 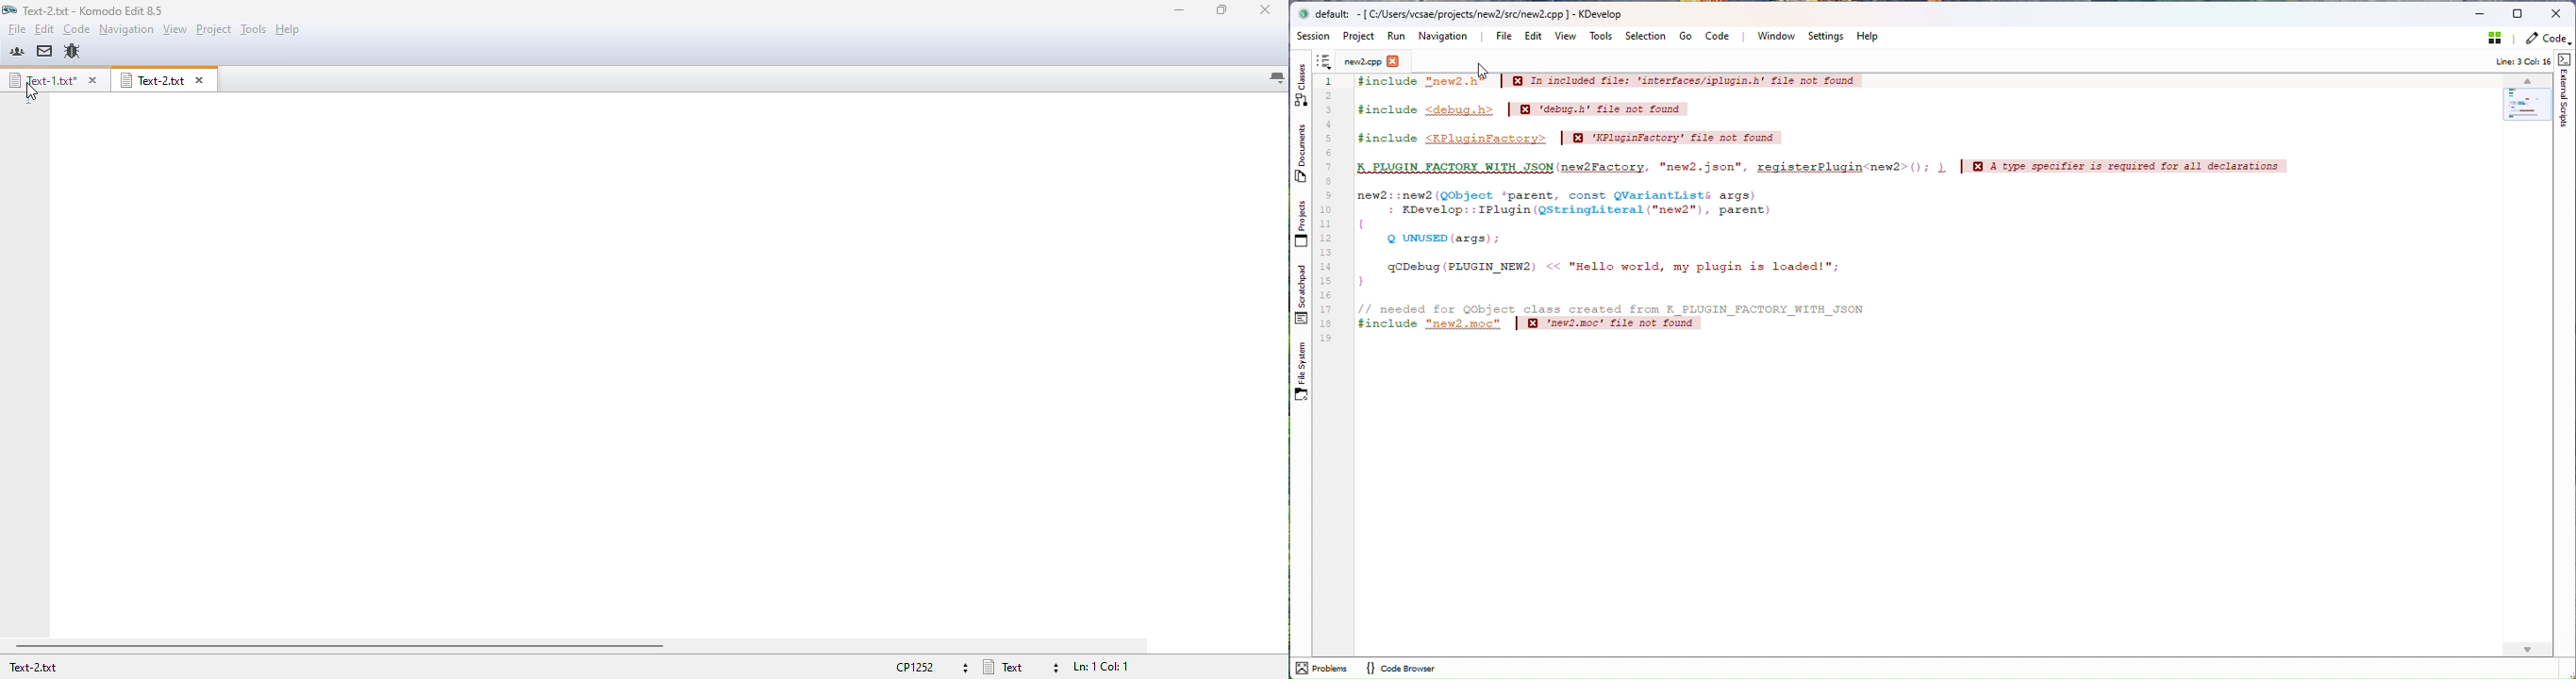 I want to click on Help, so click(x=1868, y=38).